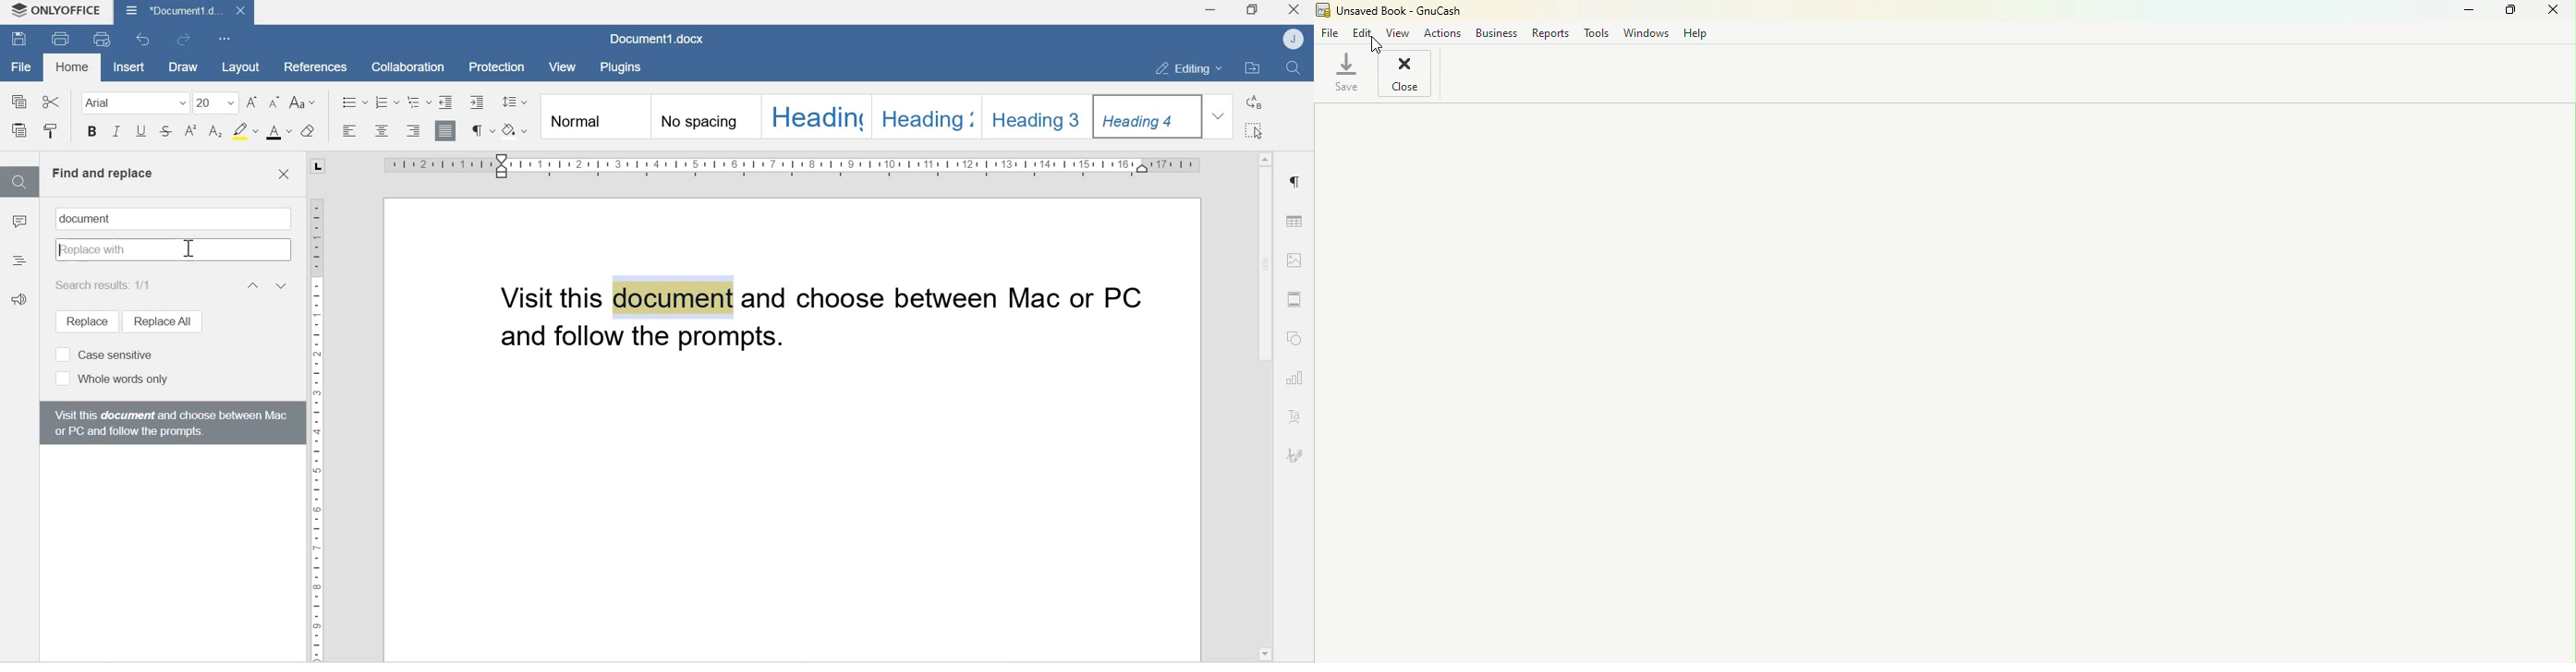 The image size is (2576, 672). What do you see at coordinates (1295, 260) in the screenshot?
I see `Image` at bounding box center [1295, 260].